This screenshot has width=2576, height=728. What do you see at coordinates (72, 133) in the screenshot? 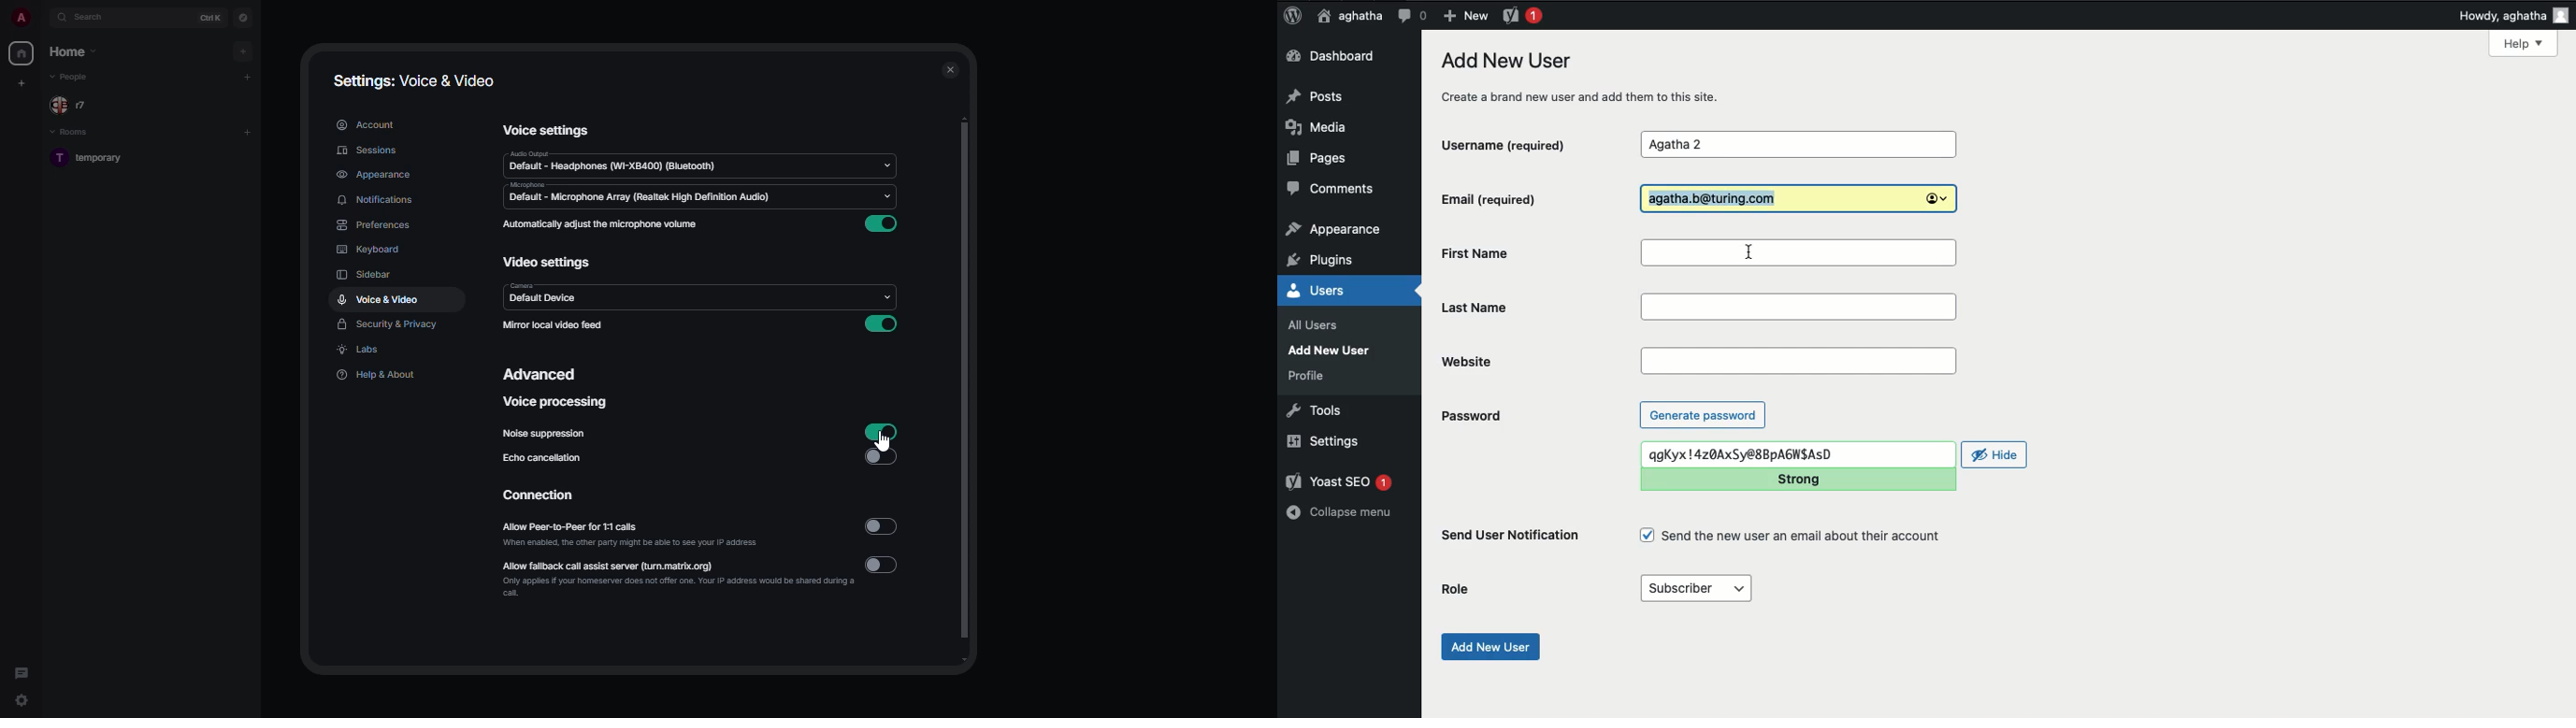
I see `rooms` at bounding box center [72, 133].